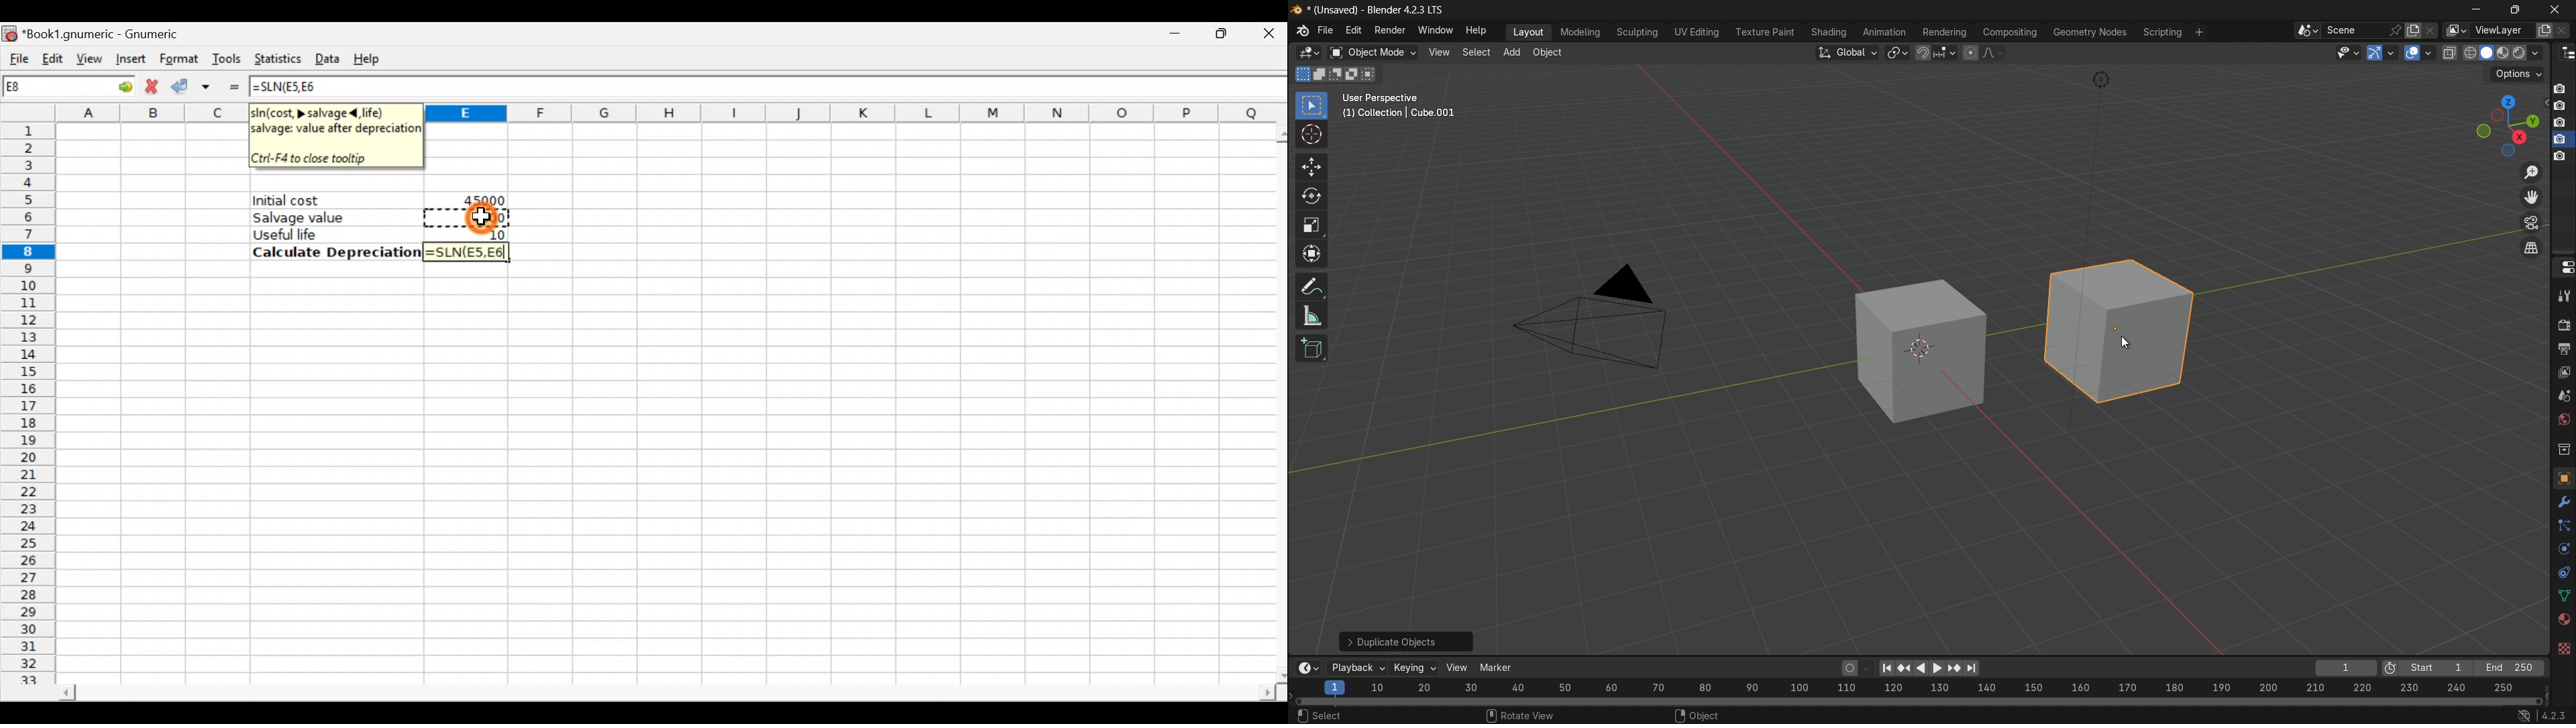 This screenshot has height=728, width=2576. I want to click on duplicate object, so click(2124, 339).